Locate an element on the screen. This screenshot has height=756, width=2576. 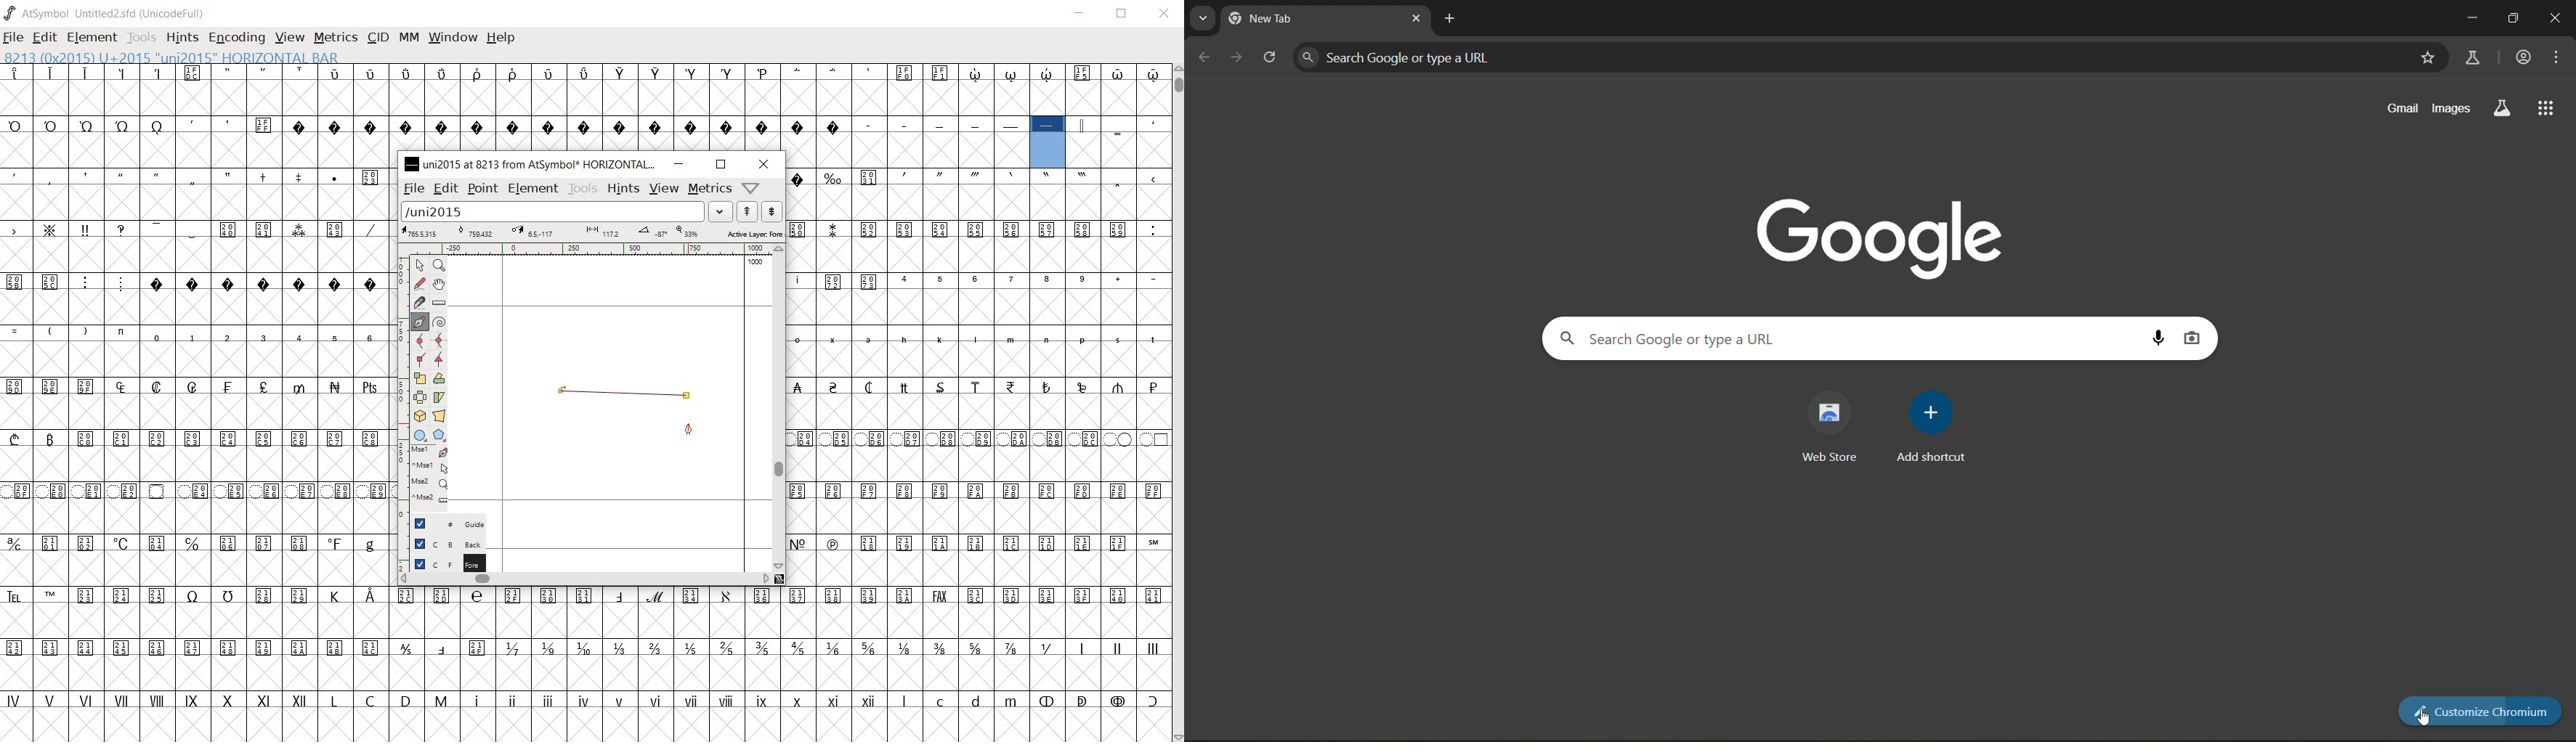
glyph characters is located at coordinates (782, 663).